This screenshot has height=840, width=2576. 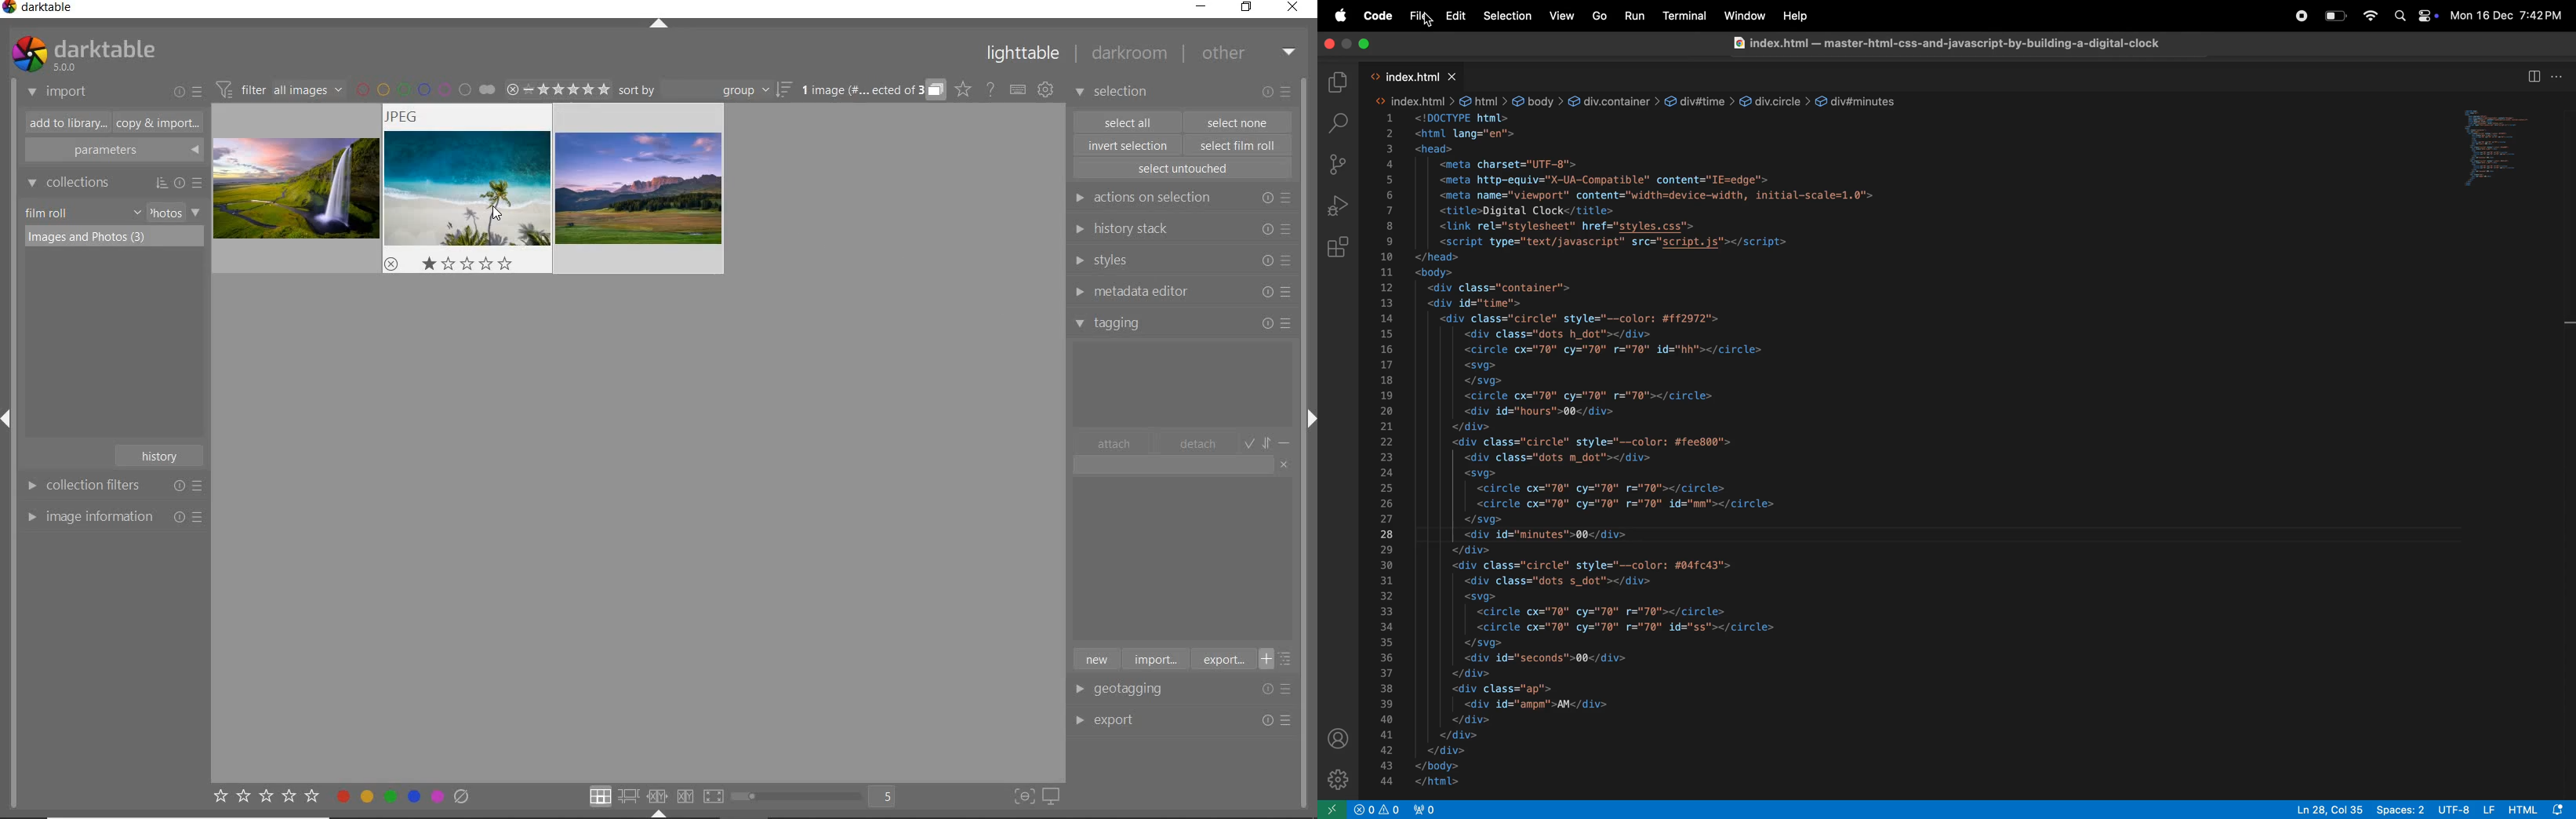 What do you see at coordinates (1429, 809) in the screenshot?
I see `view port` at bounding box center [1429, 809].